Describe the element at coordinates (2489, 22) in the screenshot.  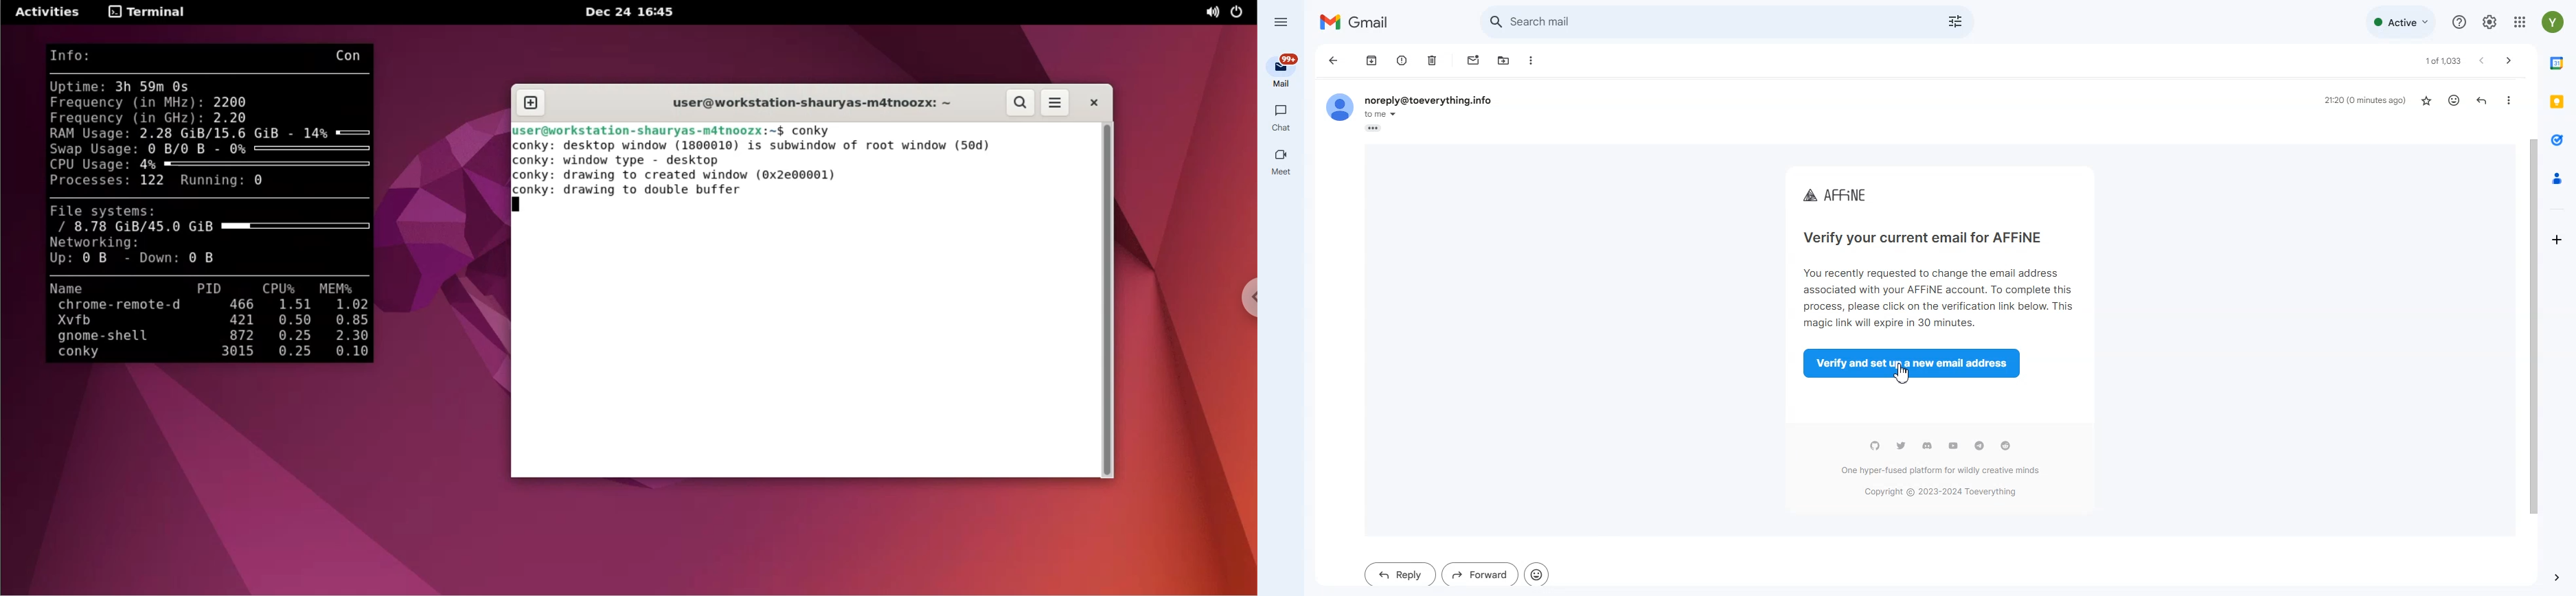
I see `Setting` at that location.